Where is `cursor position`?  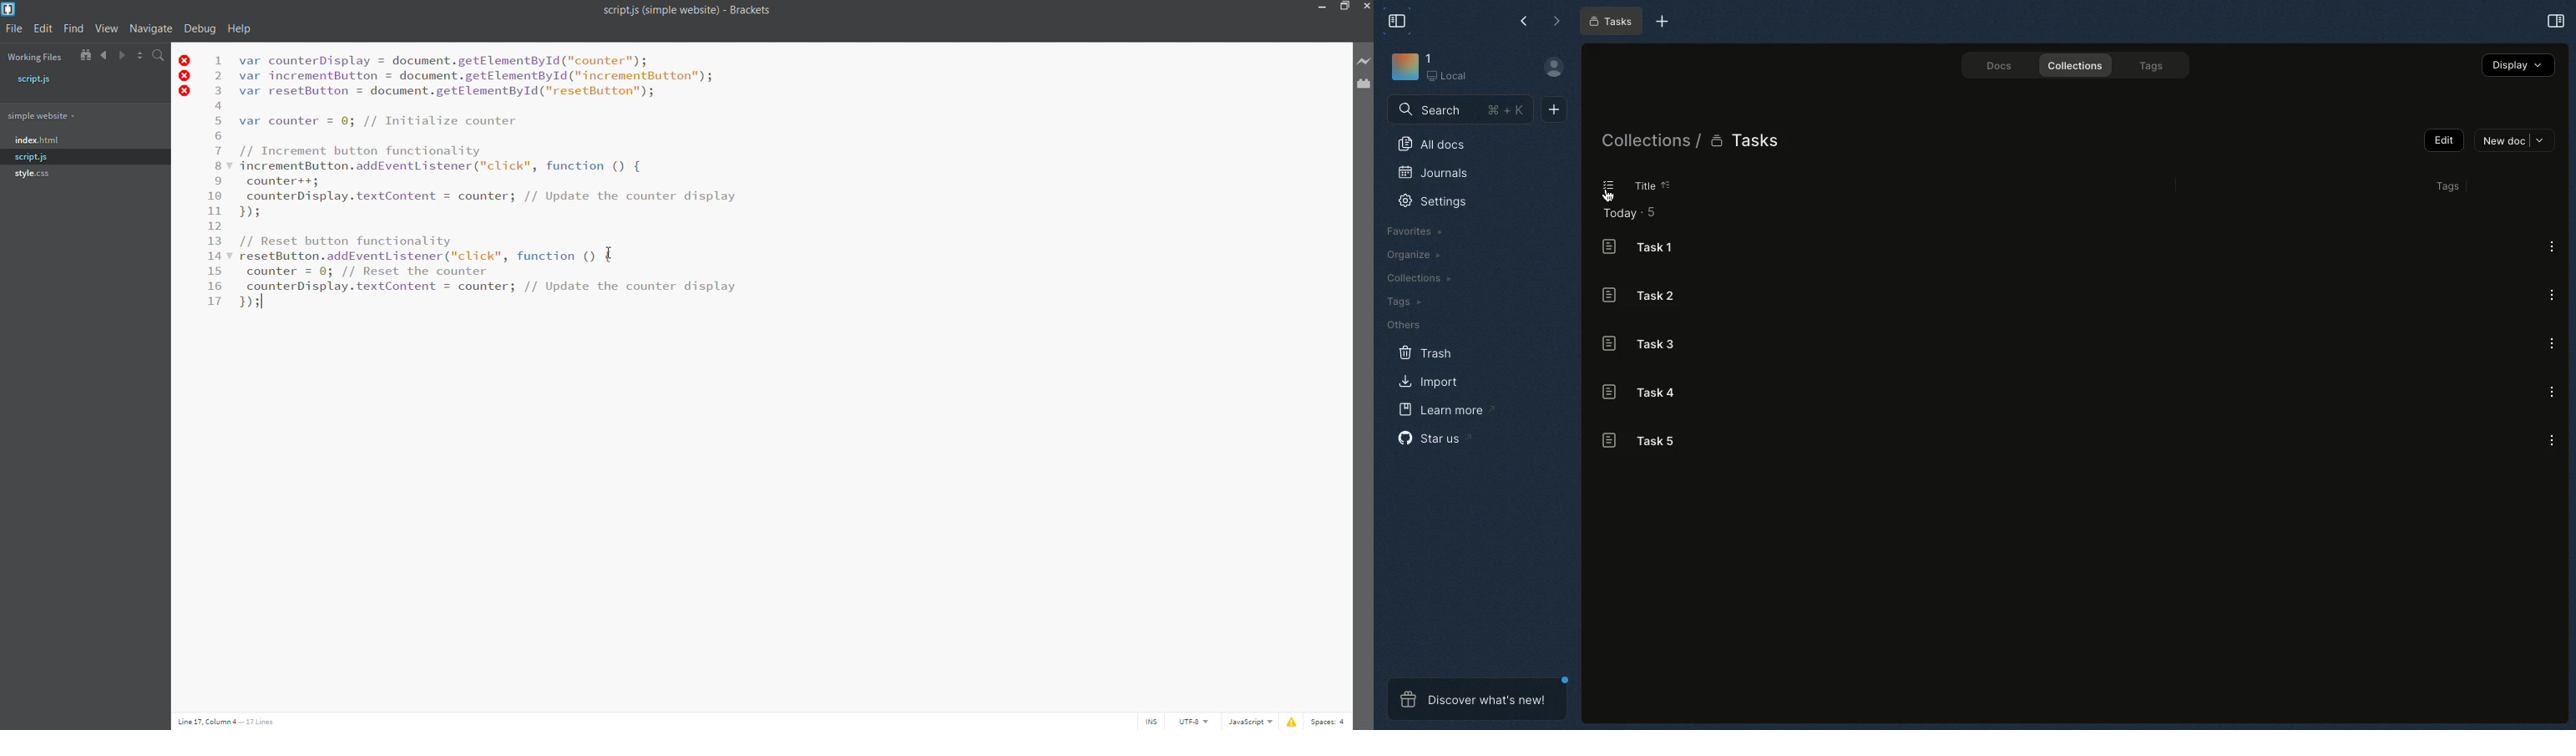
cursor position is located at coordinates (242, 721).